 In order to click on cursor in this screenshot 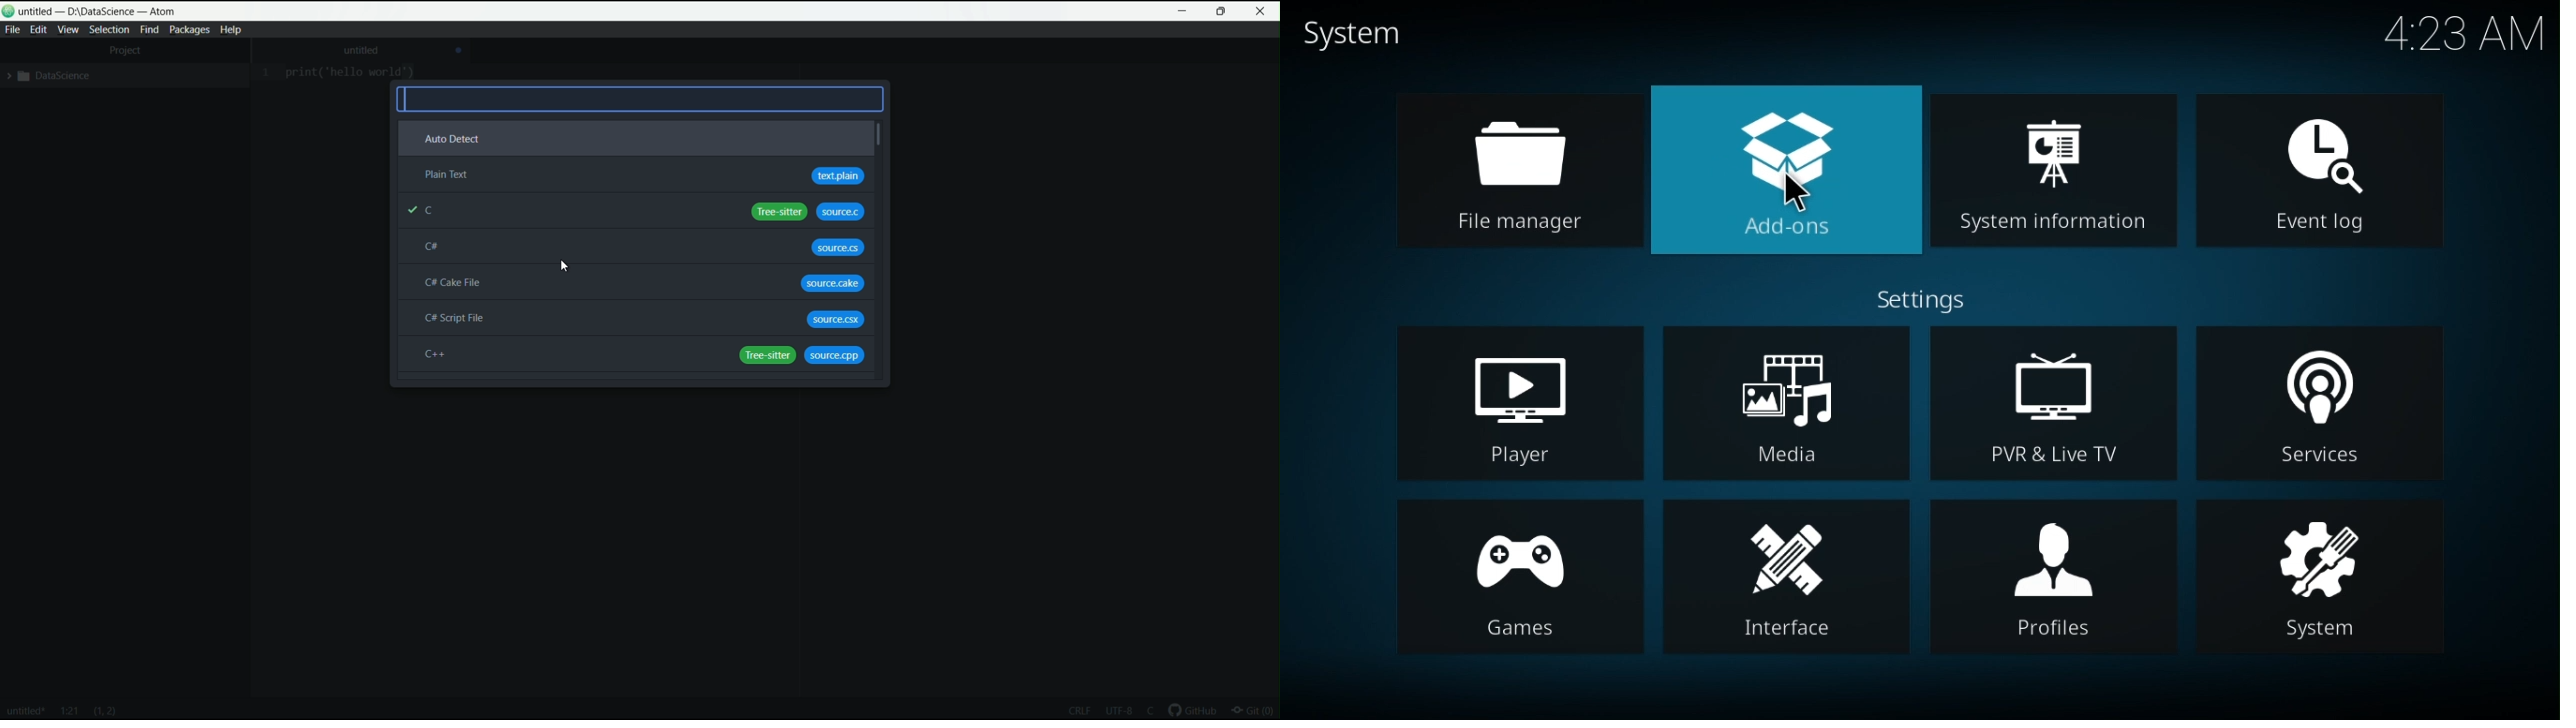, I will do `click(1797, 194)`.